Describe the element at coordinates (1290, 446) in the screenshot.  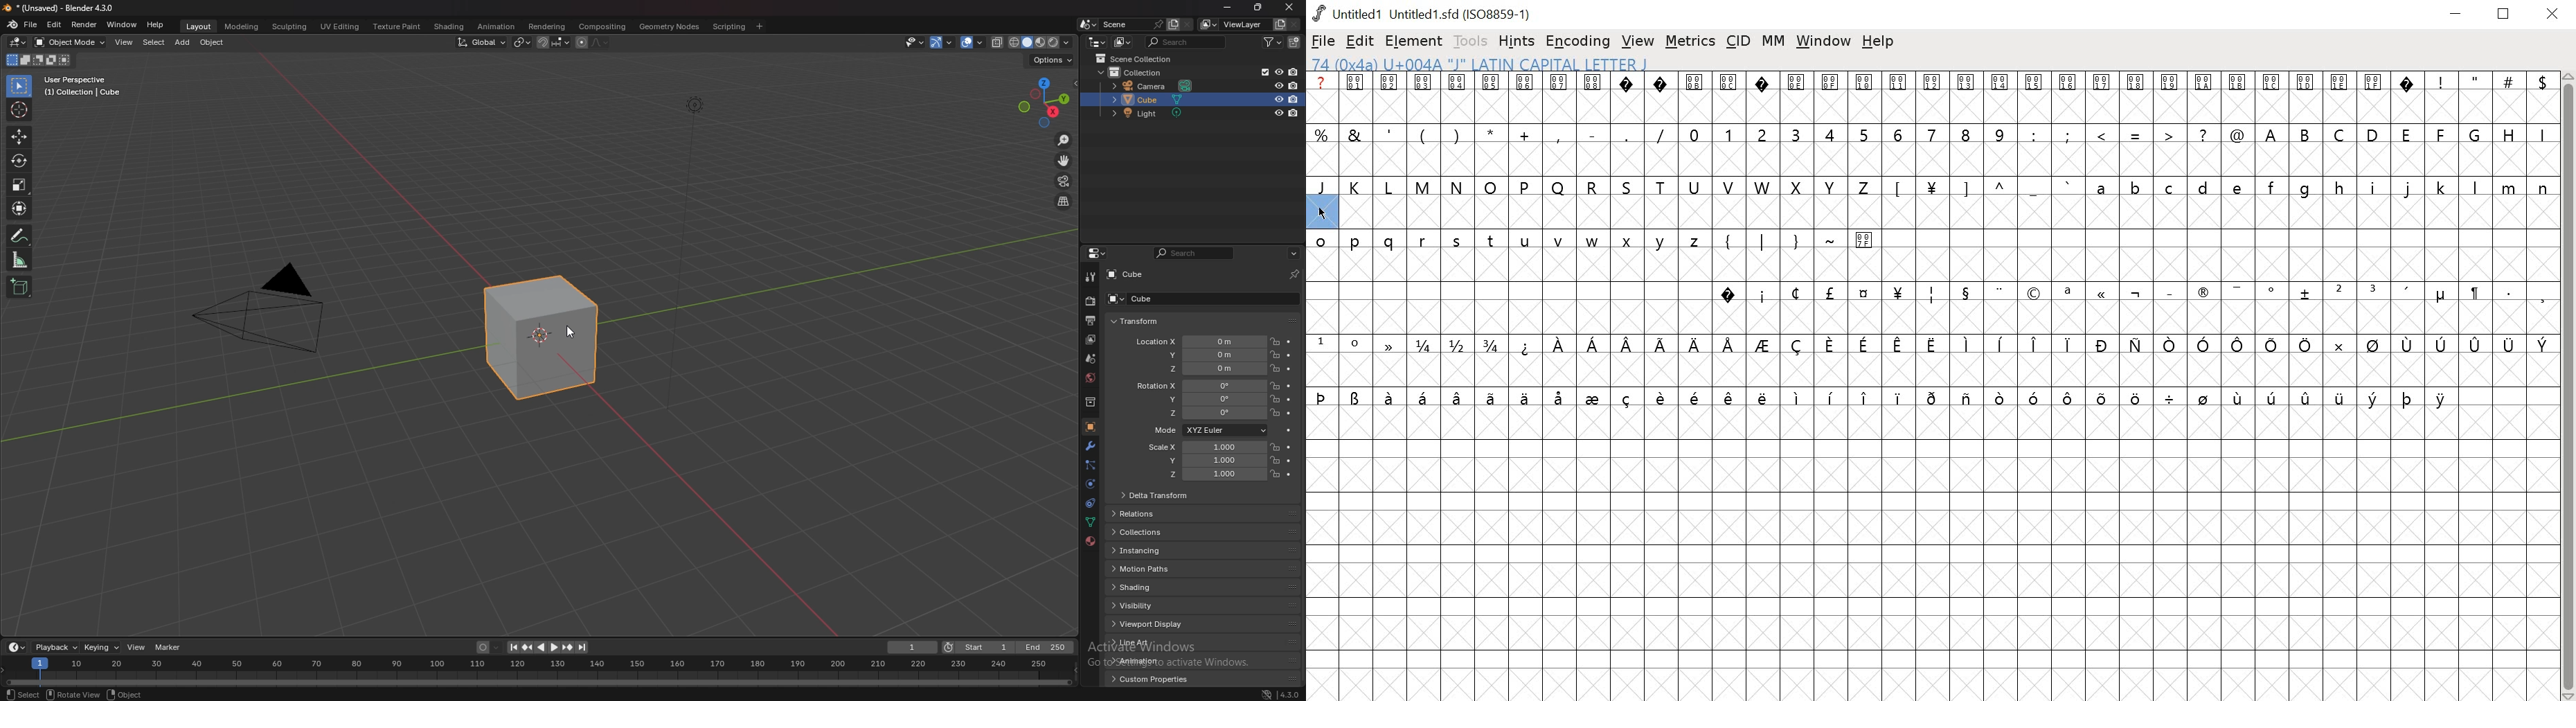
I see `animate property` at that location.